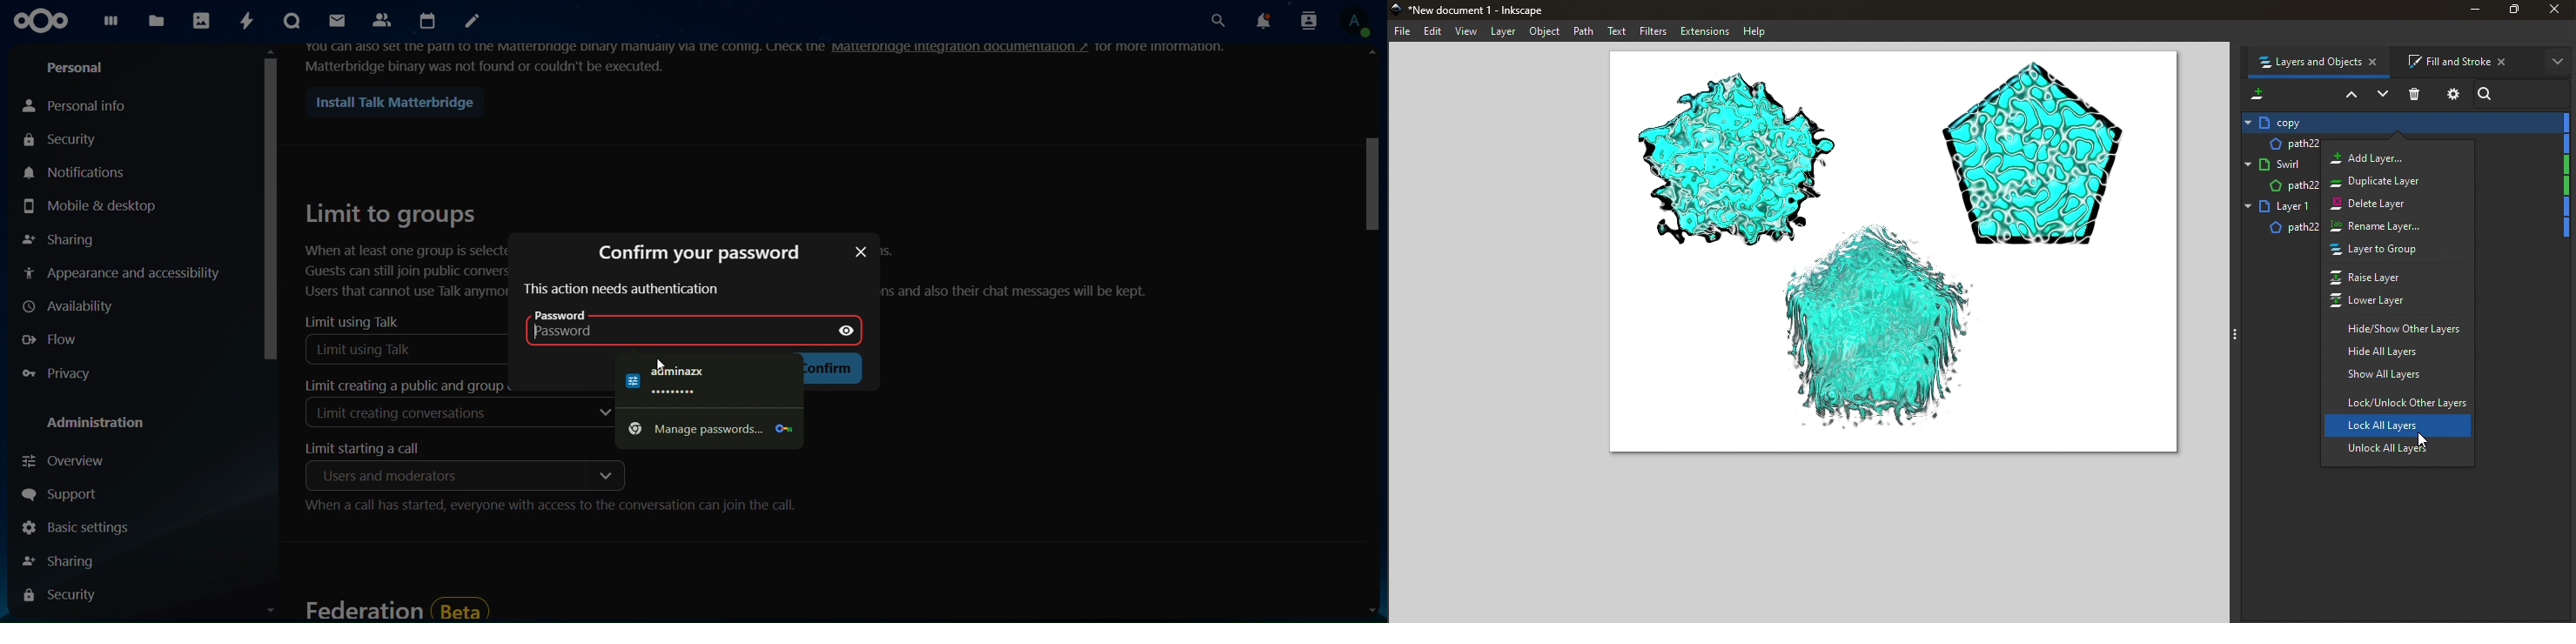 This screenshot has width=2576, height=644. What do you see at coordinates (101, 424) in the screenshot?
I see `administration` at bounding box center [101, 424].